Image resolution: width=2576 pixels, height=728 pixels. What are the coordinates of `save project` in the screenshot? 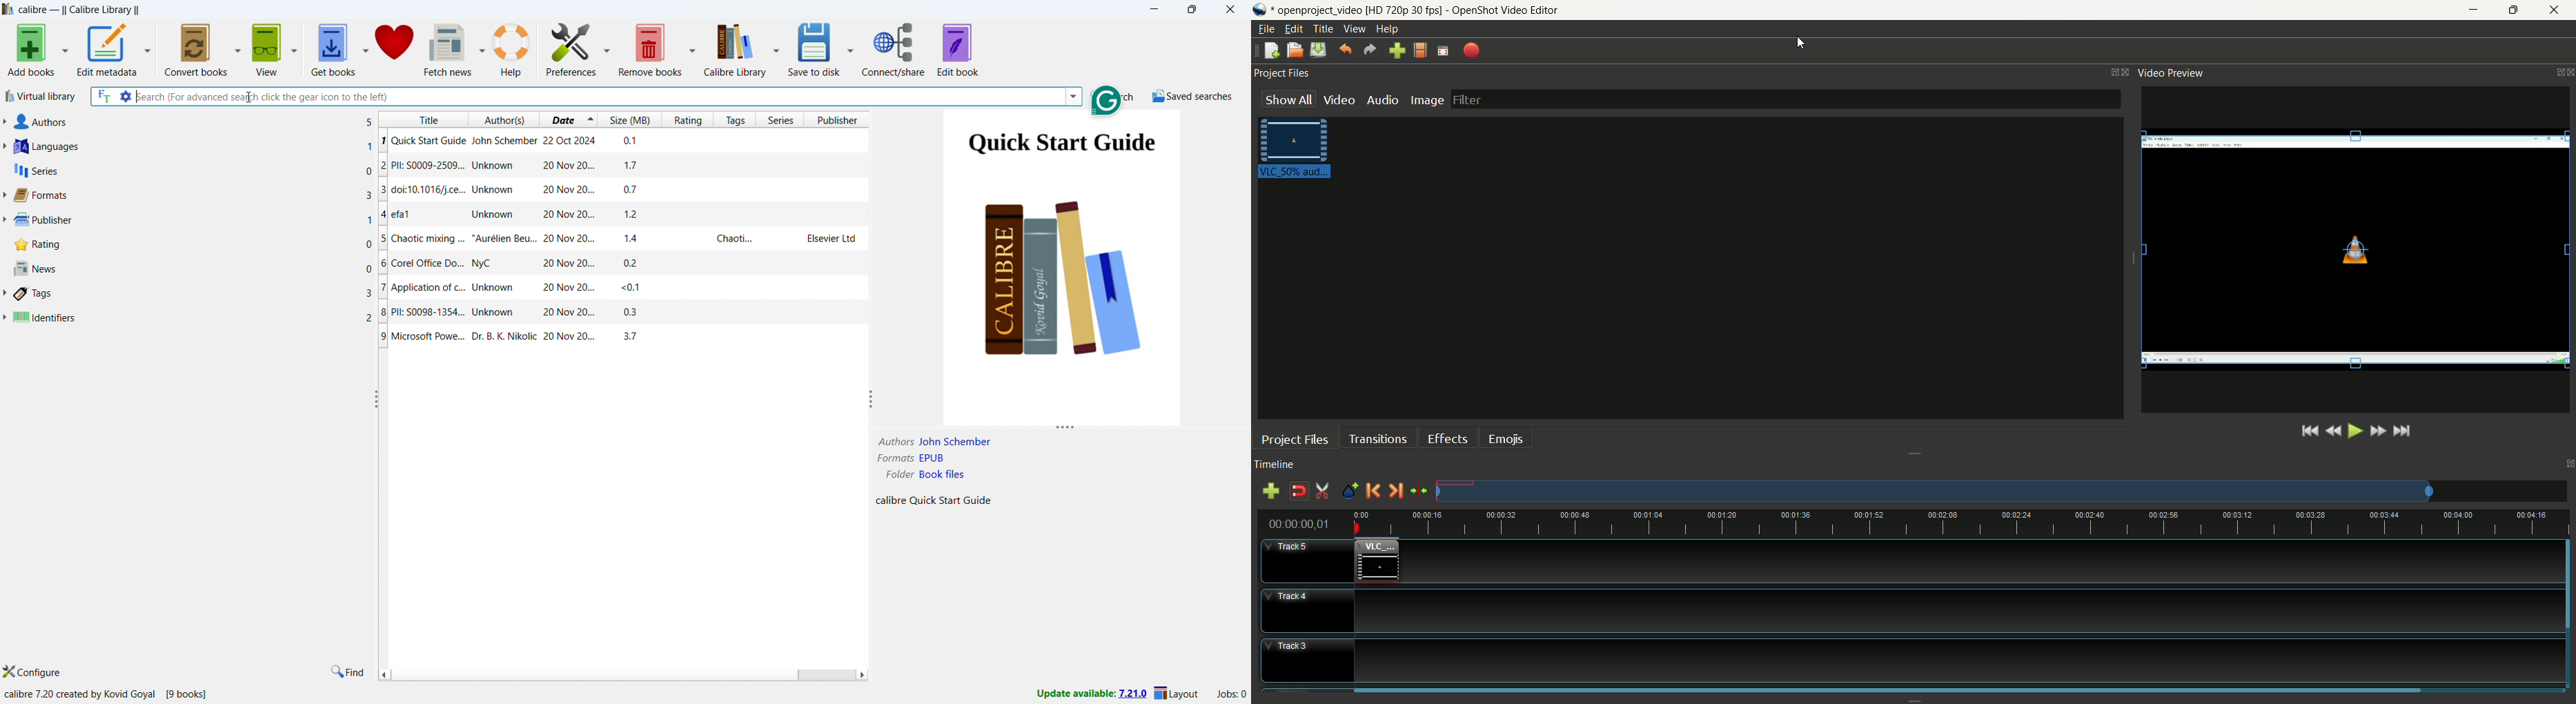 It's located at (1319, 50).